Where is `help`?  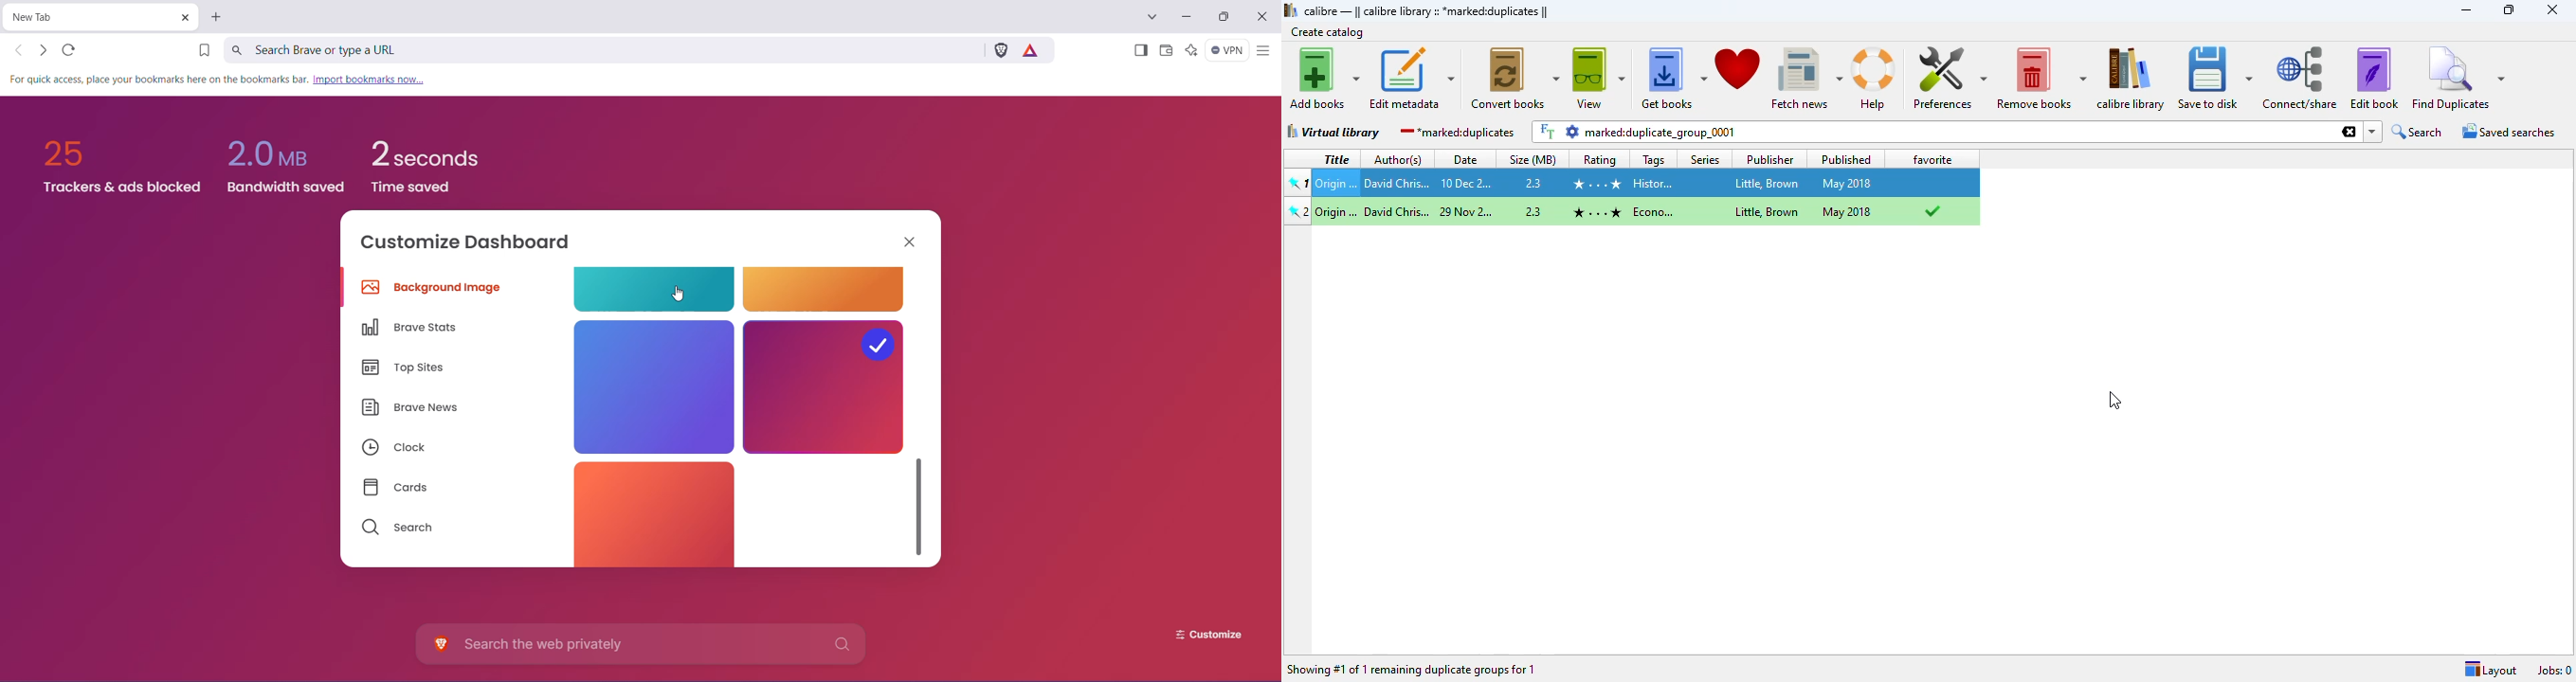 help is located at coordinates (1873, 79).